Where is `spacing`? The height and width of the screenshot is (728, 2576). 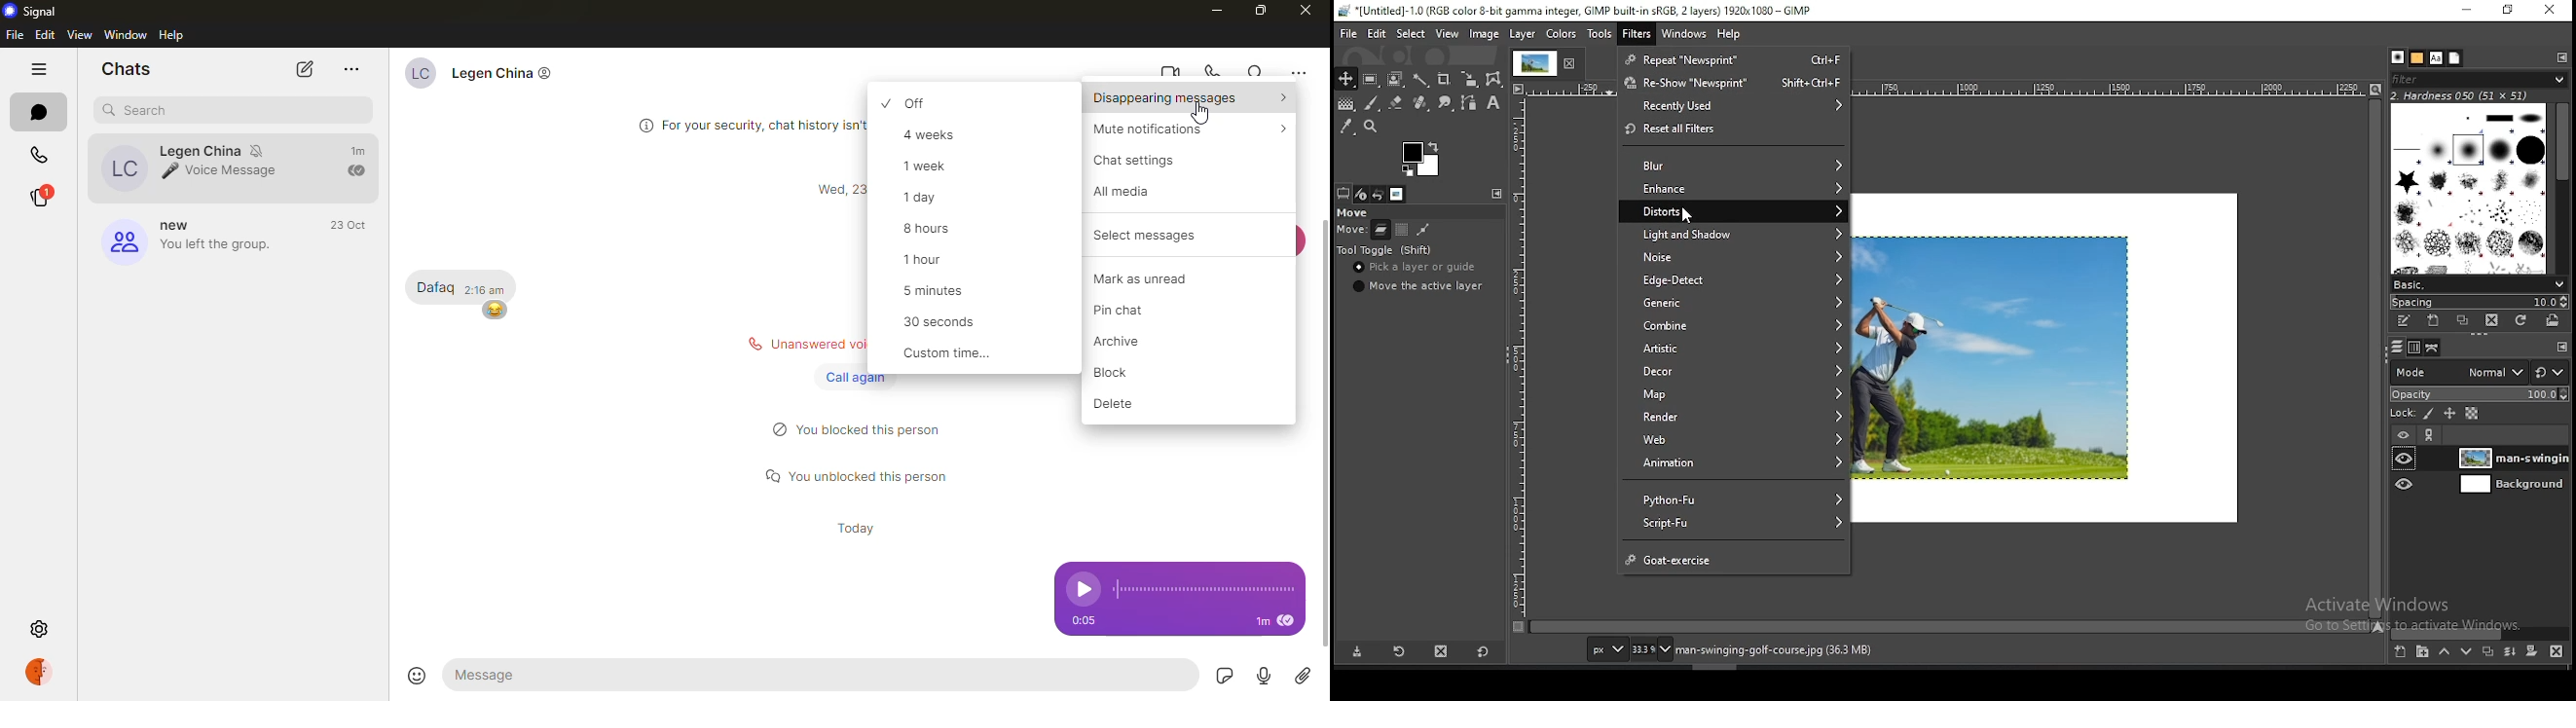
spacing is located at coordinates (2480, 301).